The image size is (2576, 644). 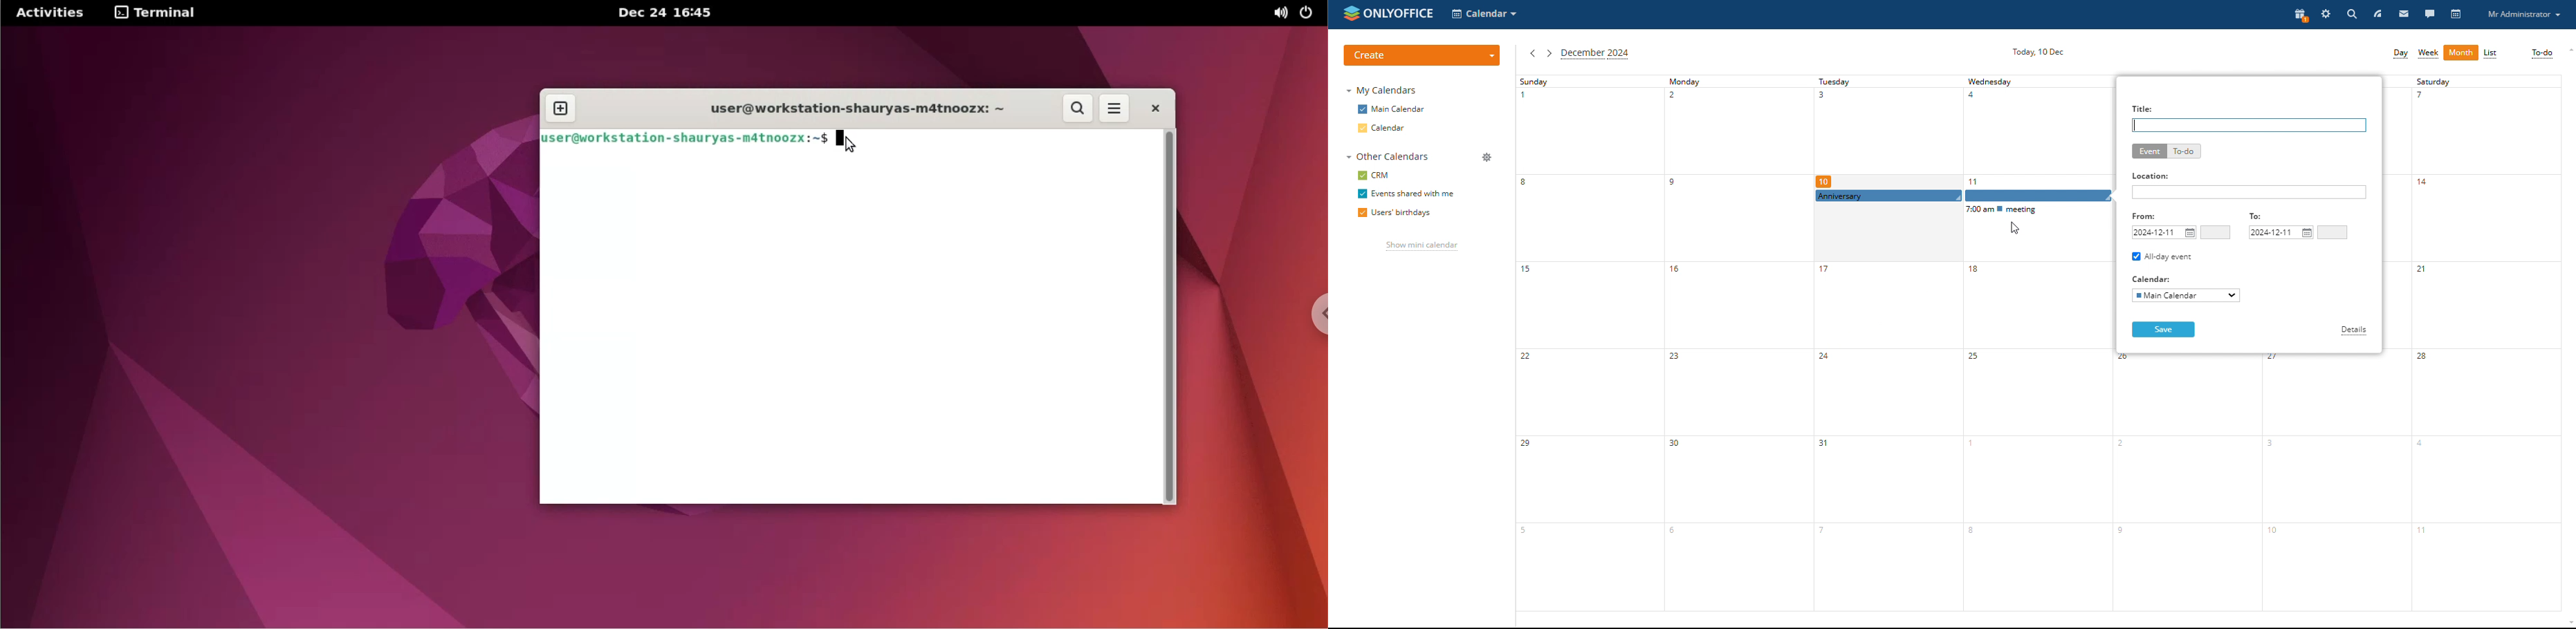 What do you see at coordinates (2429, 54) in the screenshot?
I see `week view` at bounding box center [2429, 54].